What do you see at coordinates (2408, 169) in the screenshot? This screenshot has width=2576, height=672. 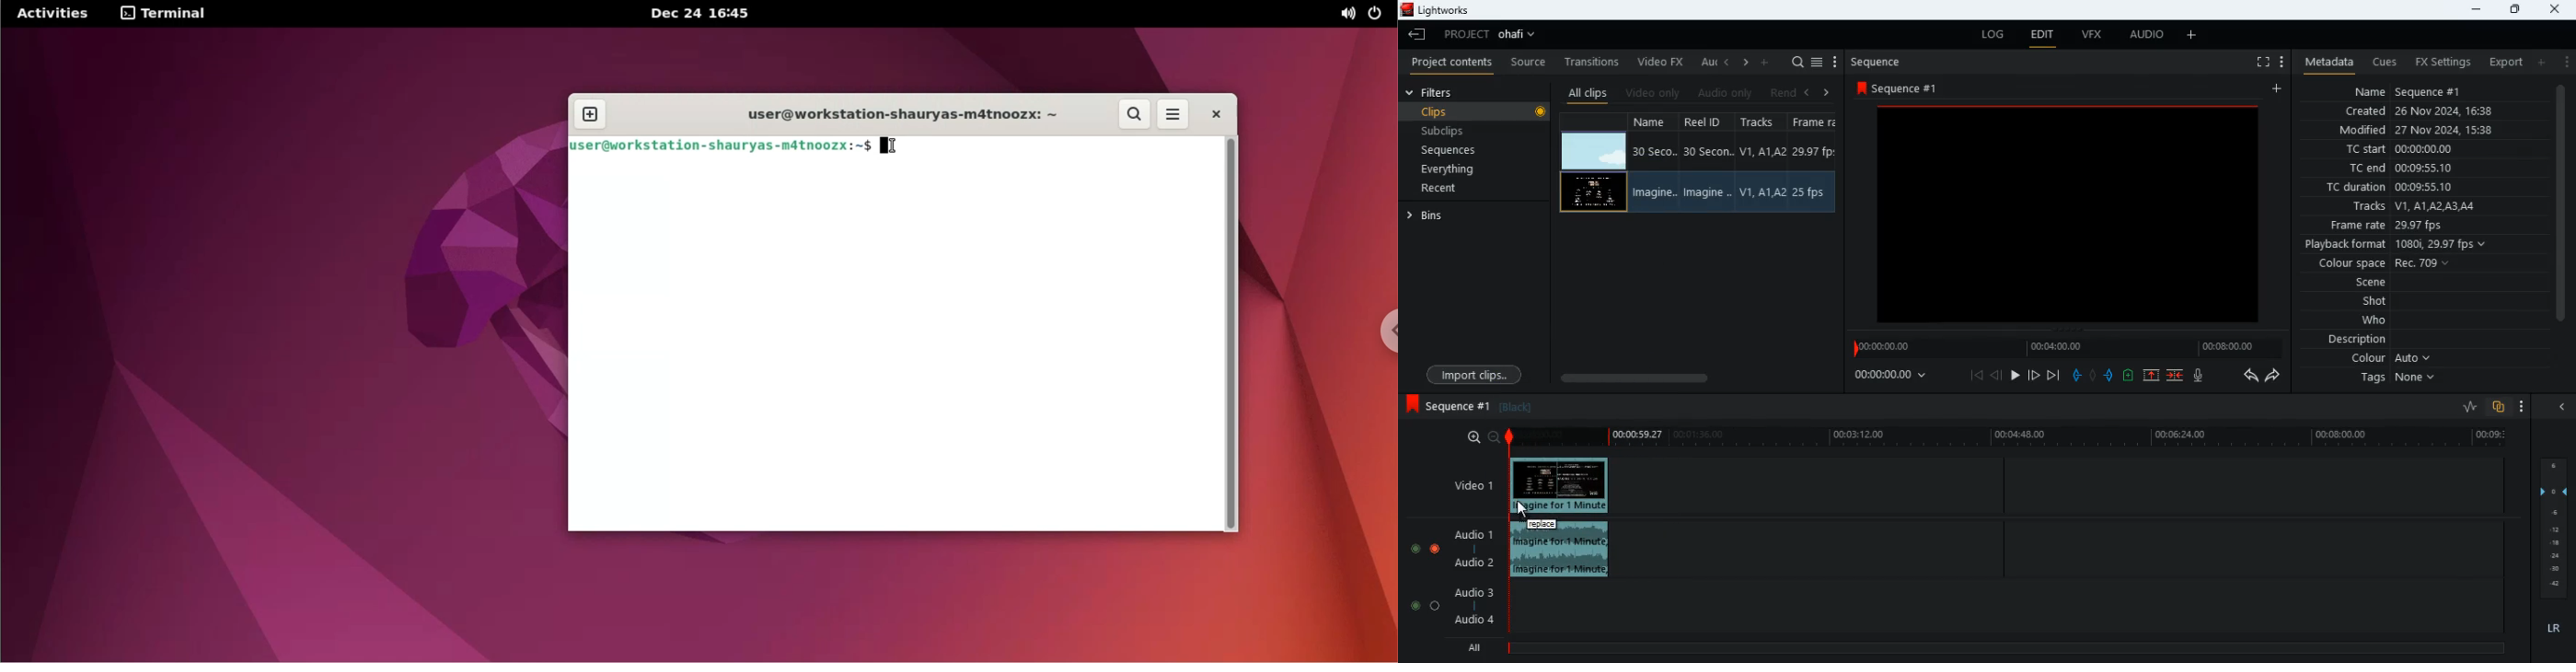 I see `tc end` at bounding box center [2408, 169].